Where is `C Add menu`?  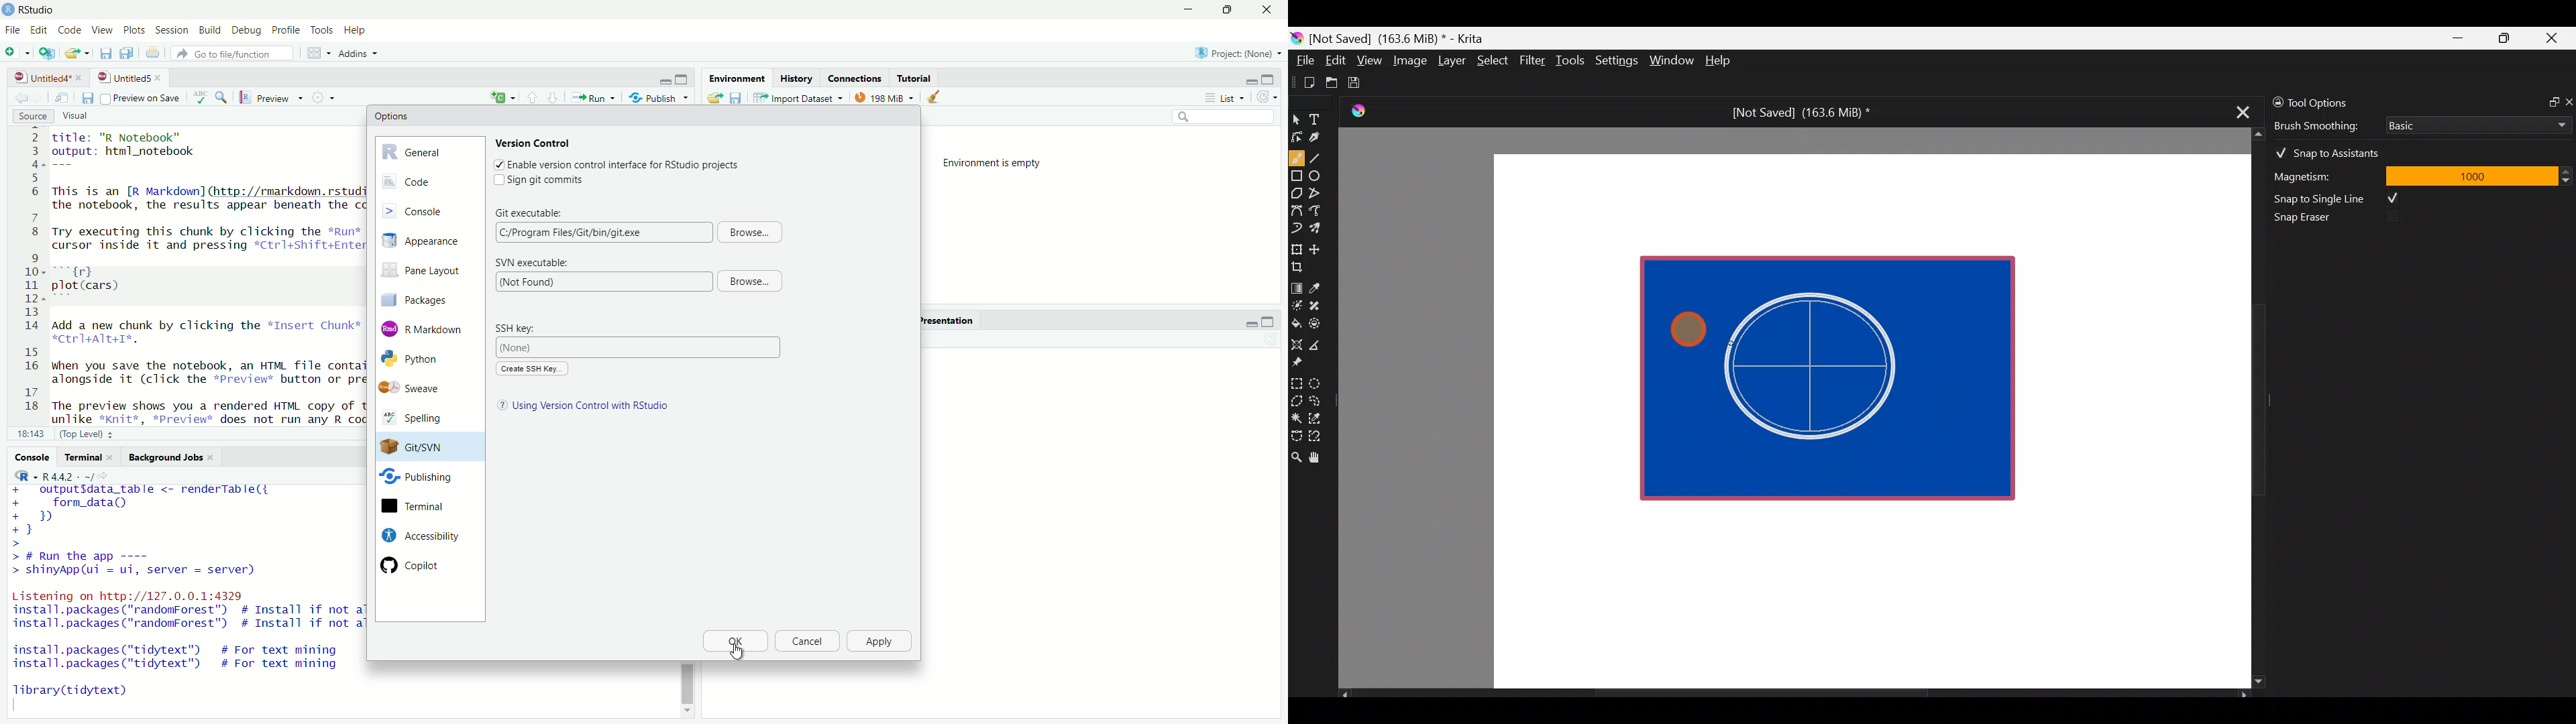 C Add menu is located at coordinates (502, 96).